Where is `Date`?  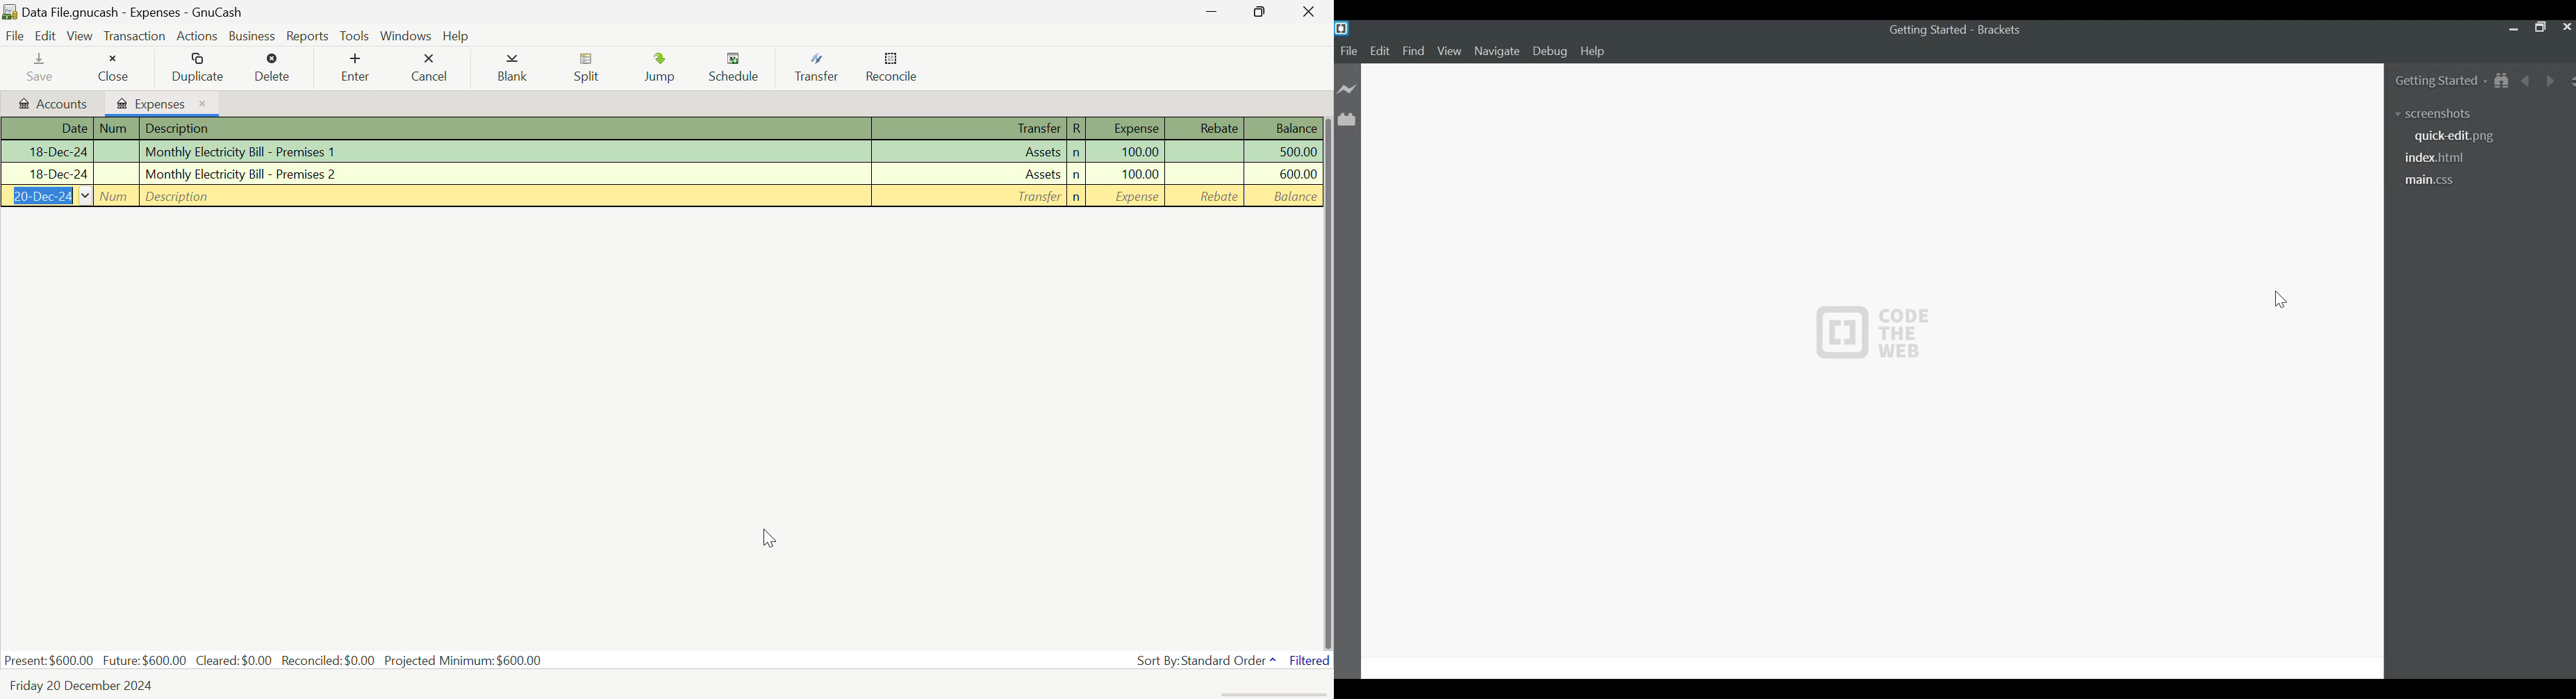
Date is located at coordinates (43, 174).